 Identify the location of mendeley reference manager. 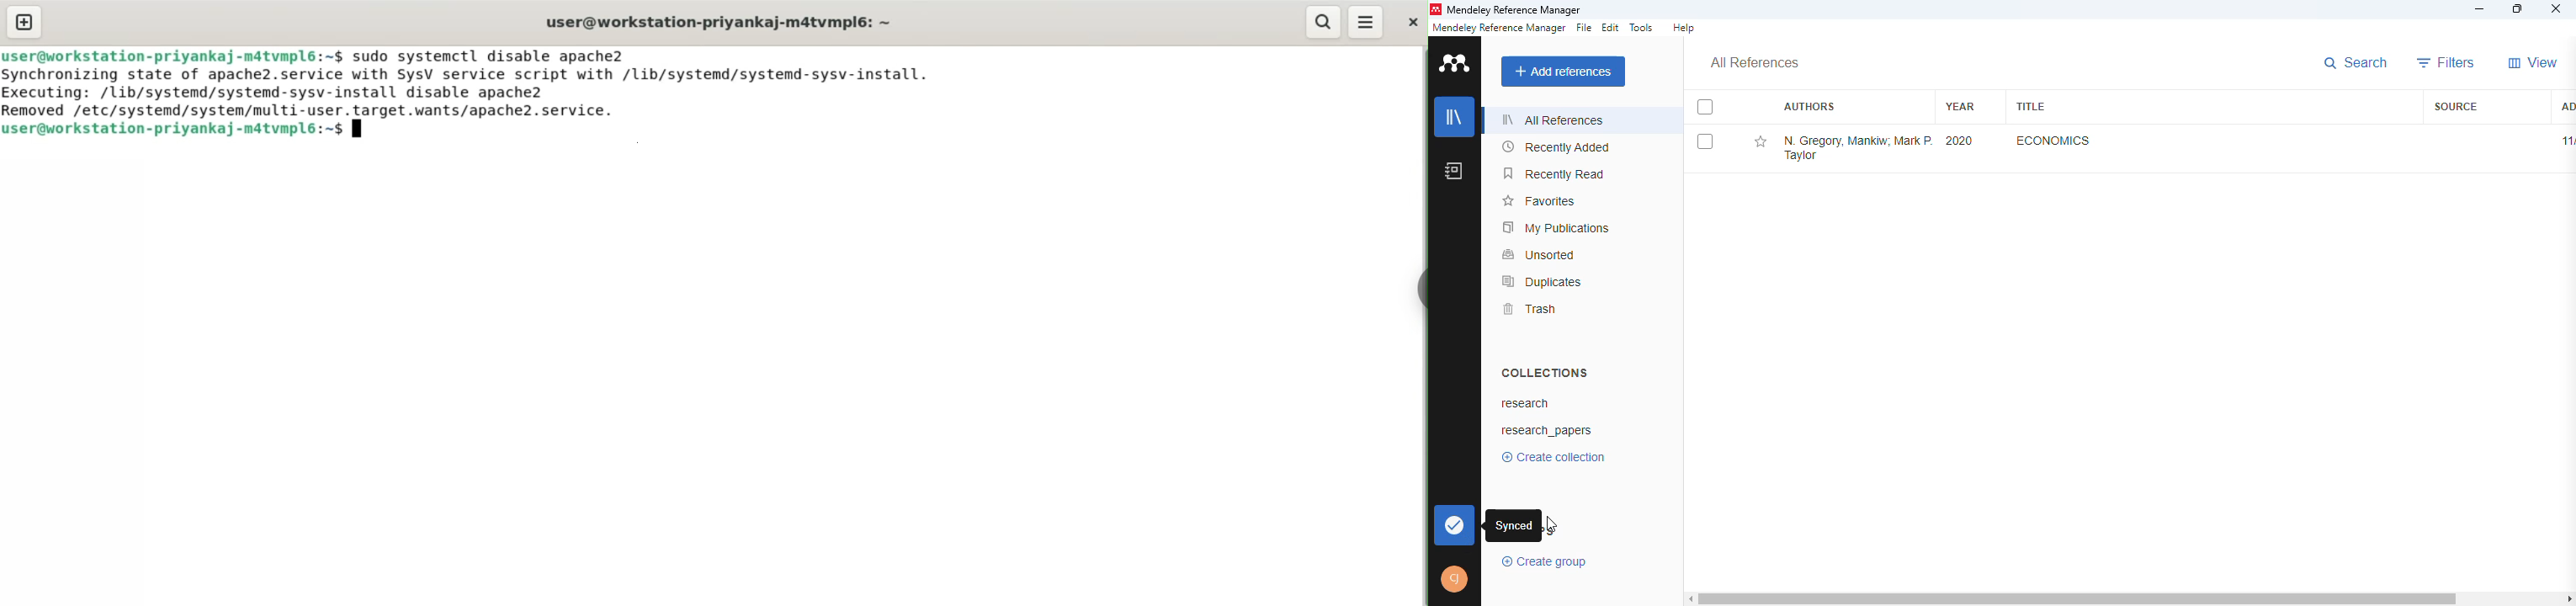
(1515, 9).